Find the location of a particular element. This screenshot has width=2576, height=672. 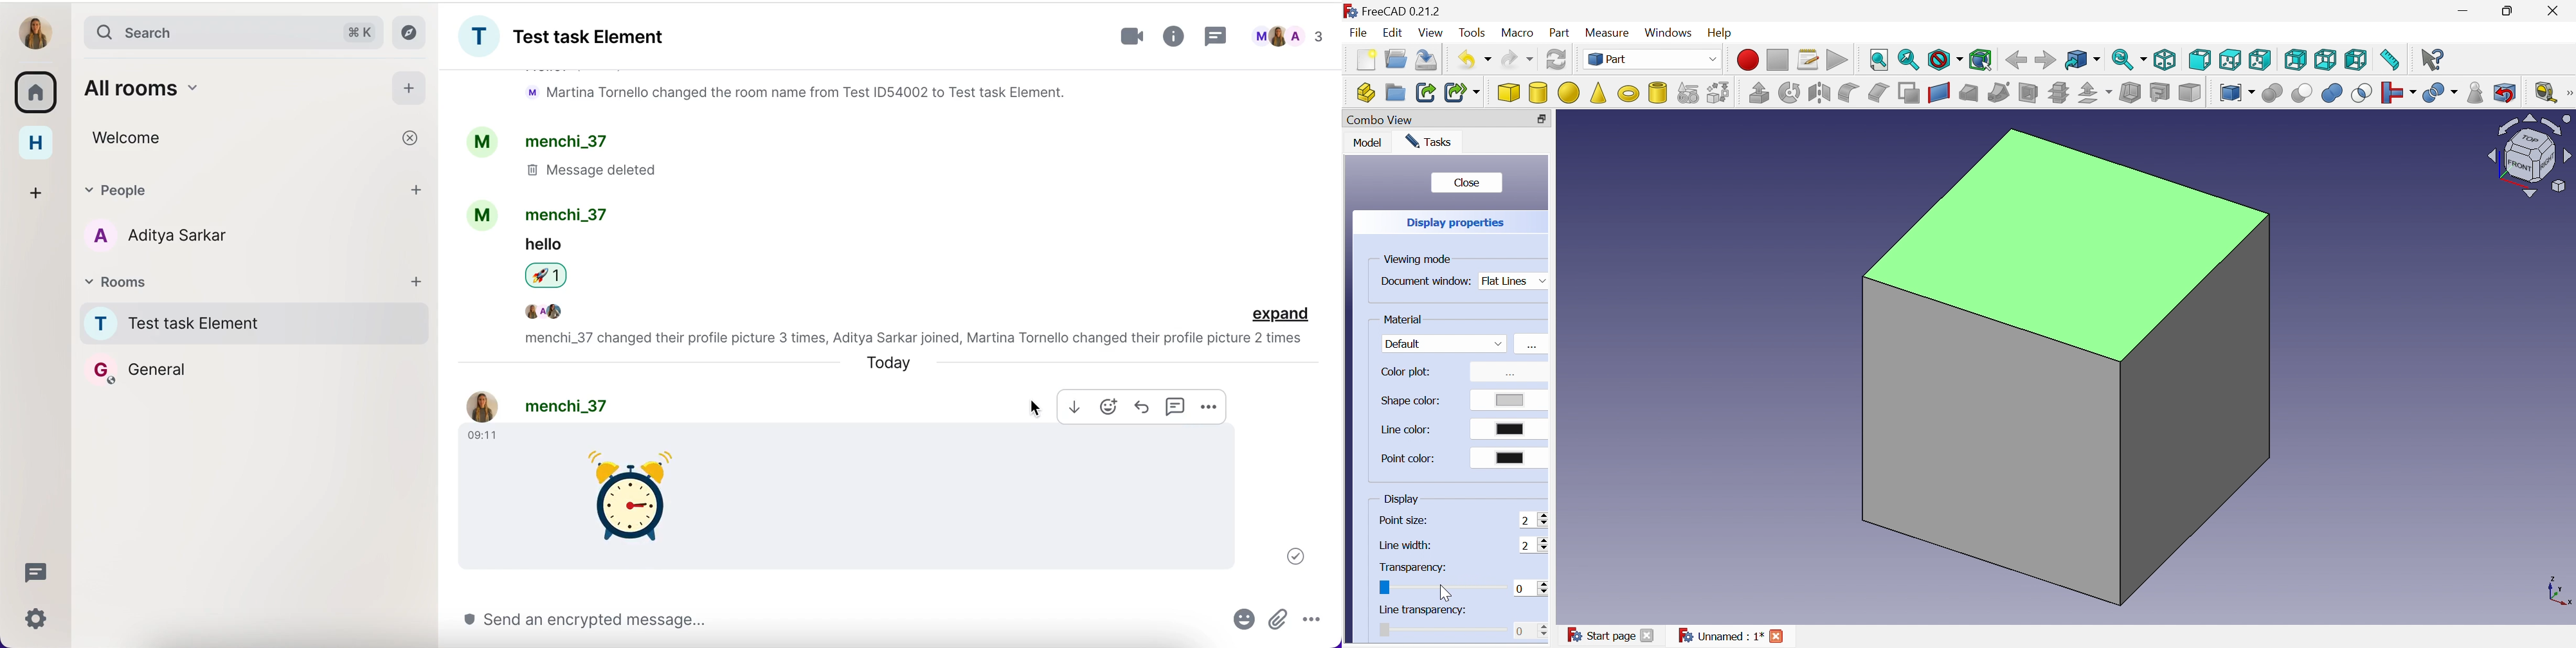

Measure distance is located at coordinates (2390, 62).